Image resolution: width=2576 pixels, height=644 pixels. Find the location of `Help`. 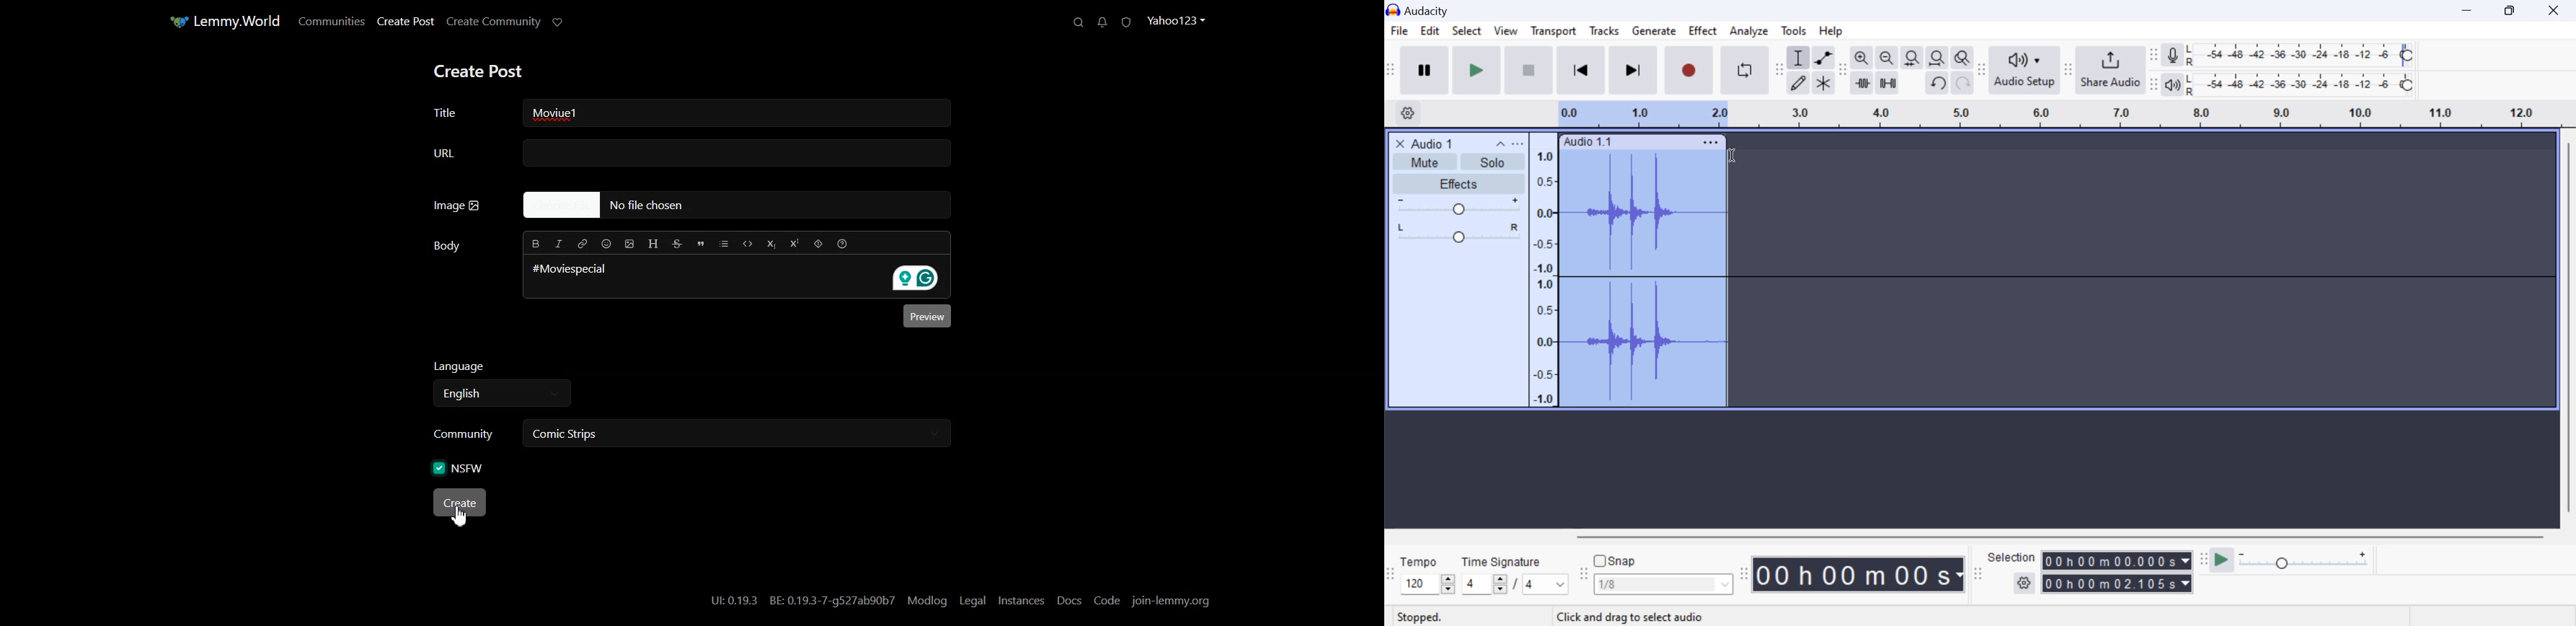

Help is located at coordinates (1834, 30).